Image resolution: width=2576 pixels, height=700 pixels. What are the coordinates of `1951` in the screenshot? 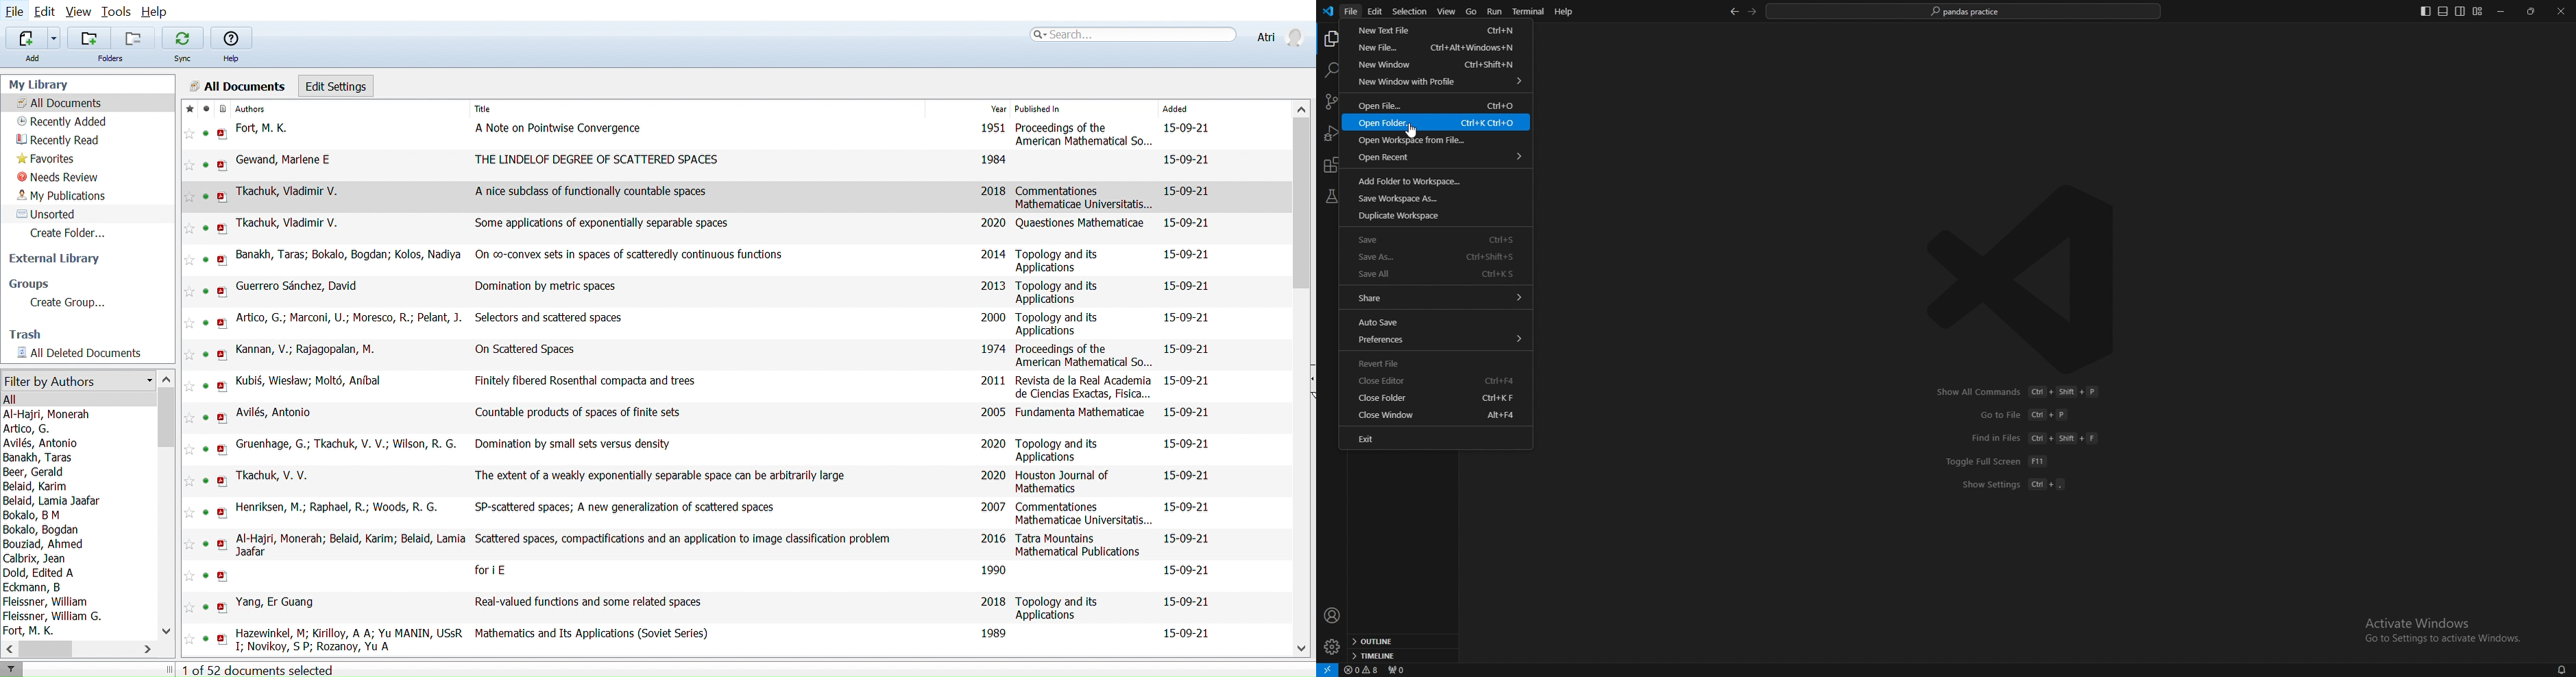 It's located at (993, 128).